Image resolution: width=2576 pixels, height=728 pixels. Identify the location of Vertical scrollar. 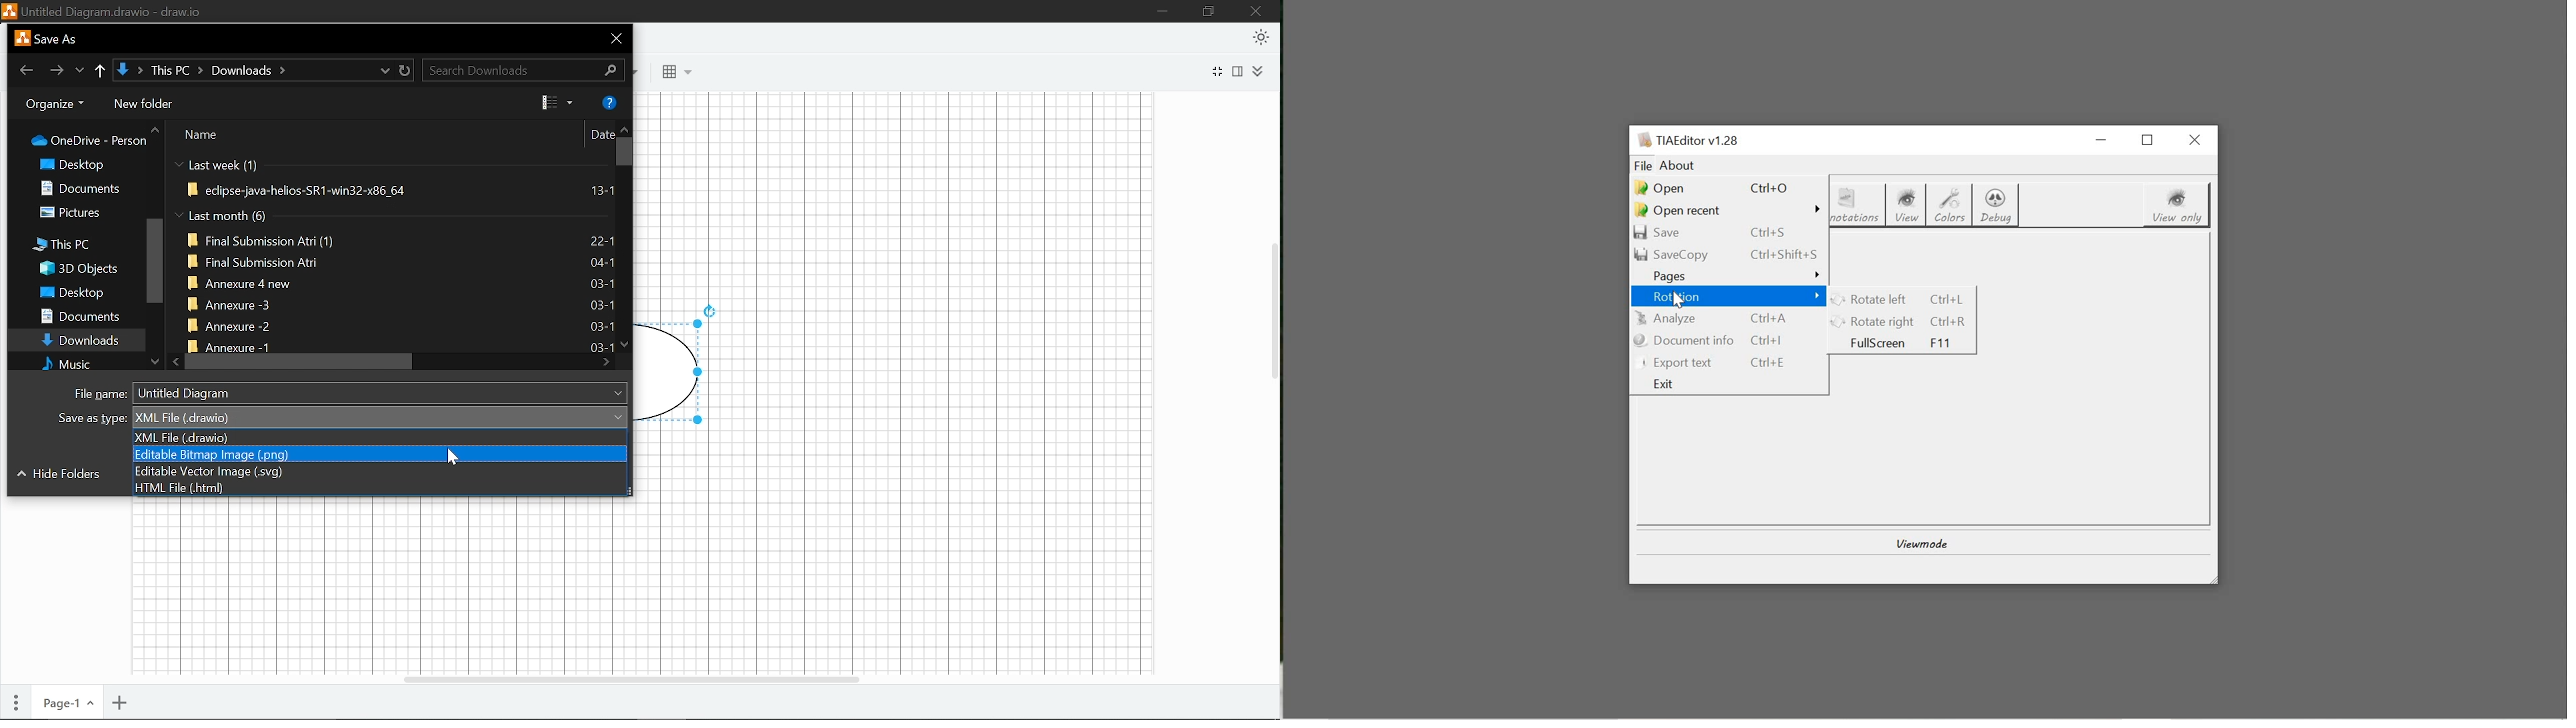
(1272, 301).